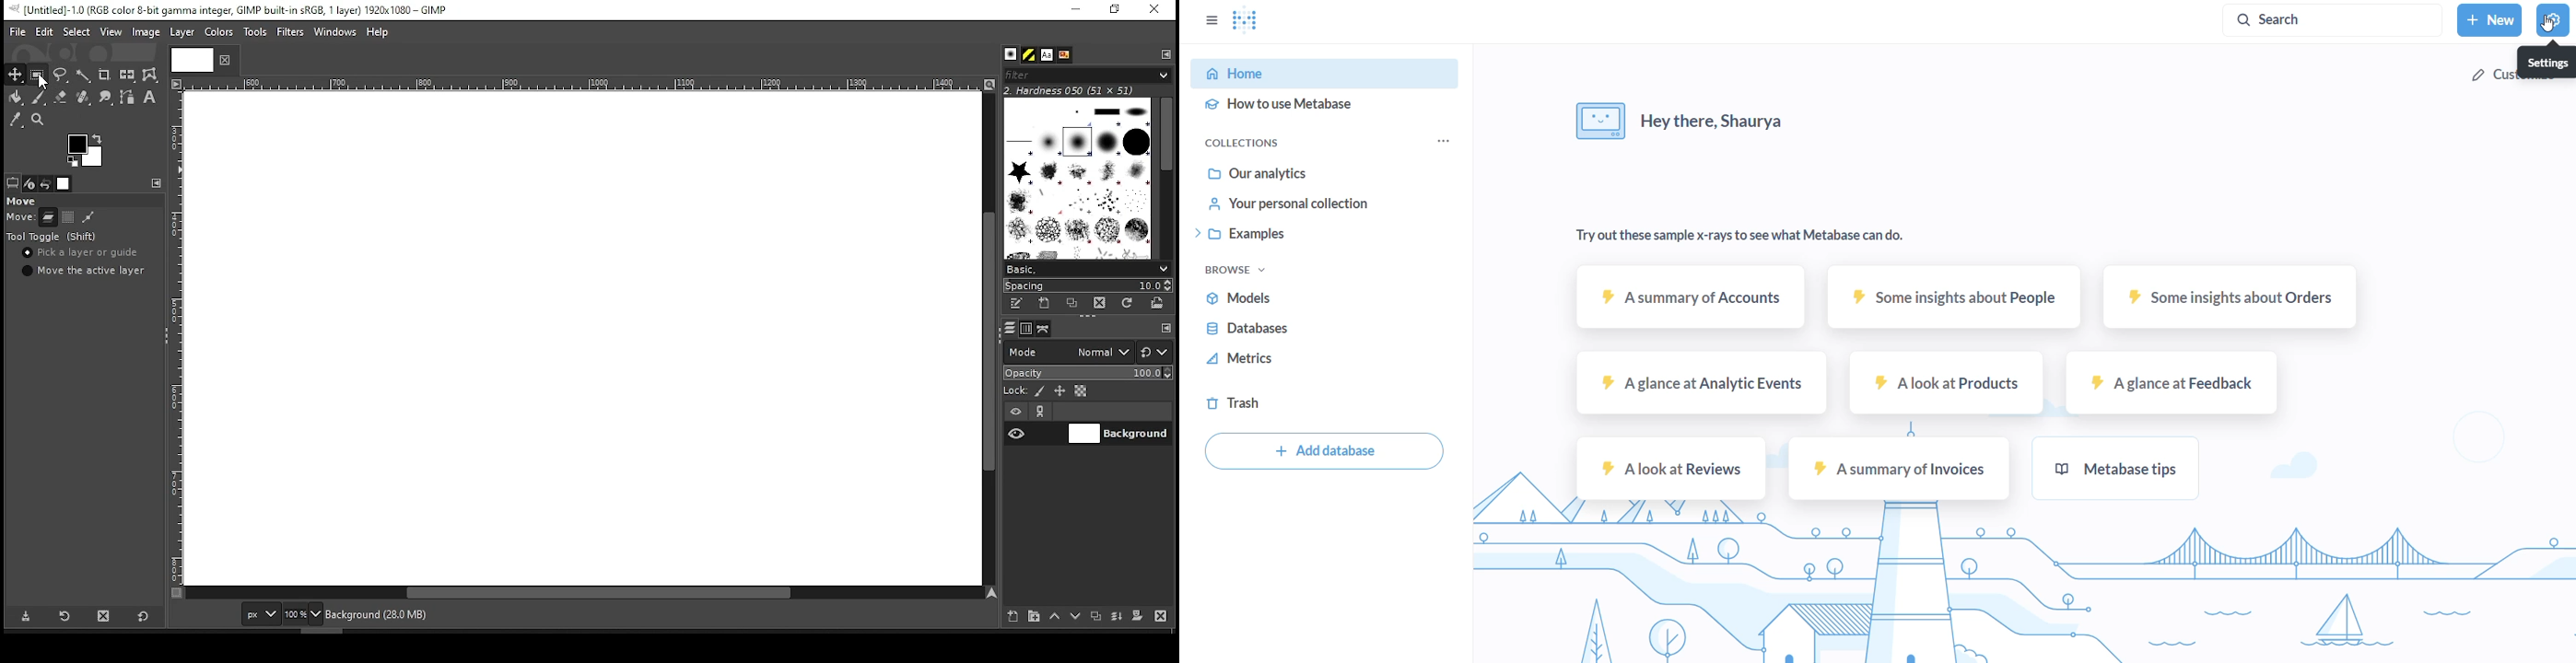 The height and width of the screenshot is (672, 2576). Describe the element at coordinates (1239, 296) in the screenshot. I see `@ Models` at that location.